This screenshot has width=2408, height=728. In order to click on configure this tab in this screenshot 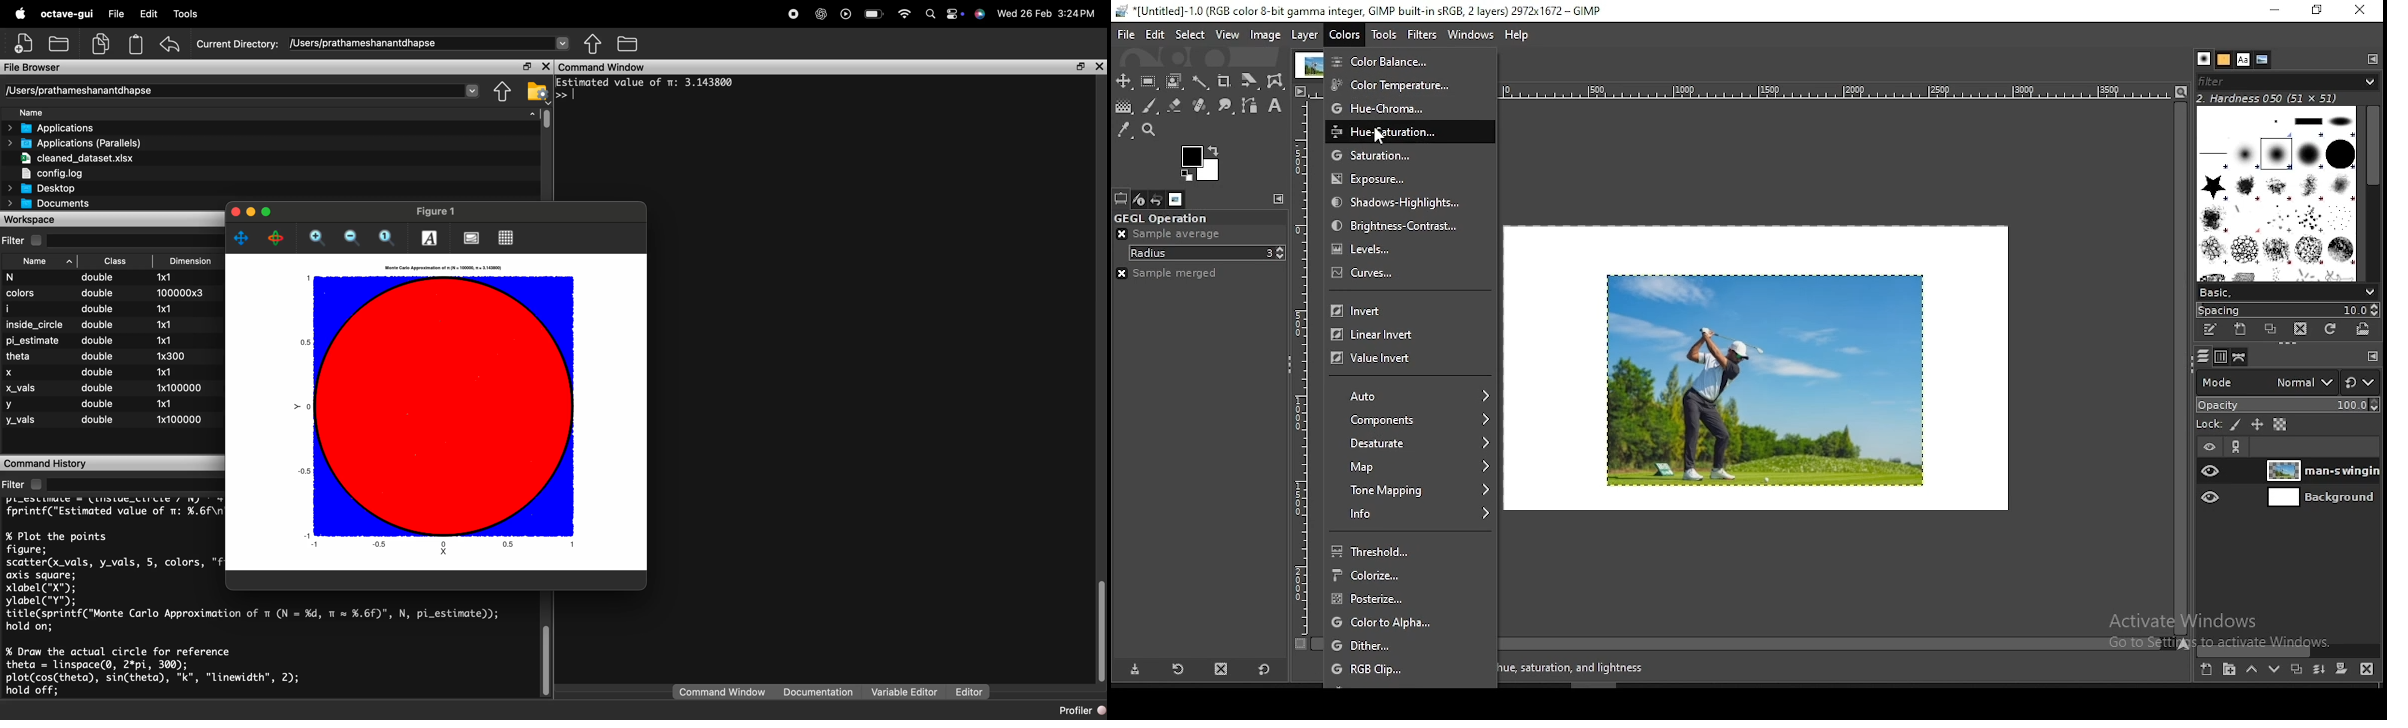, I will do `click(2371, 60)`.